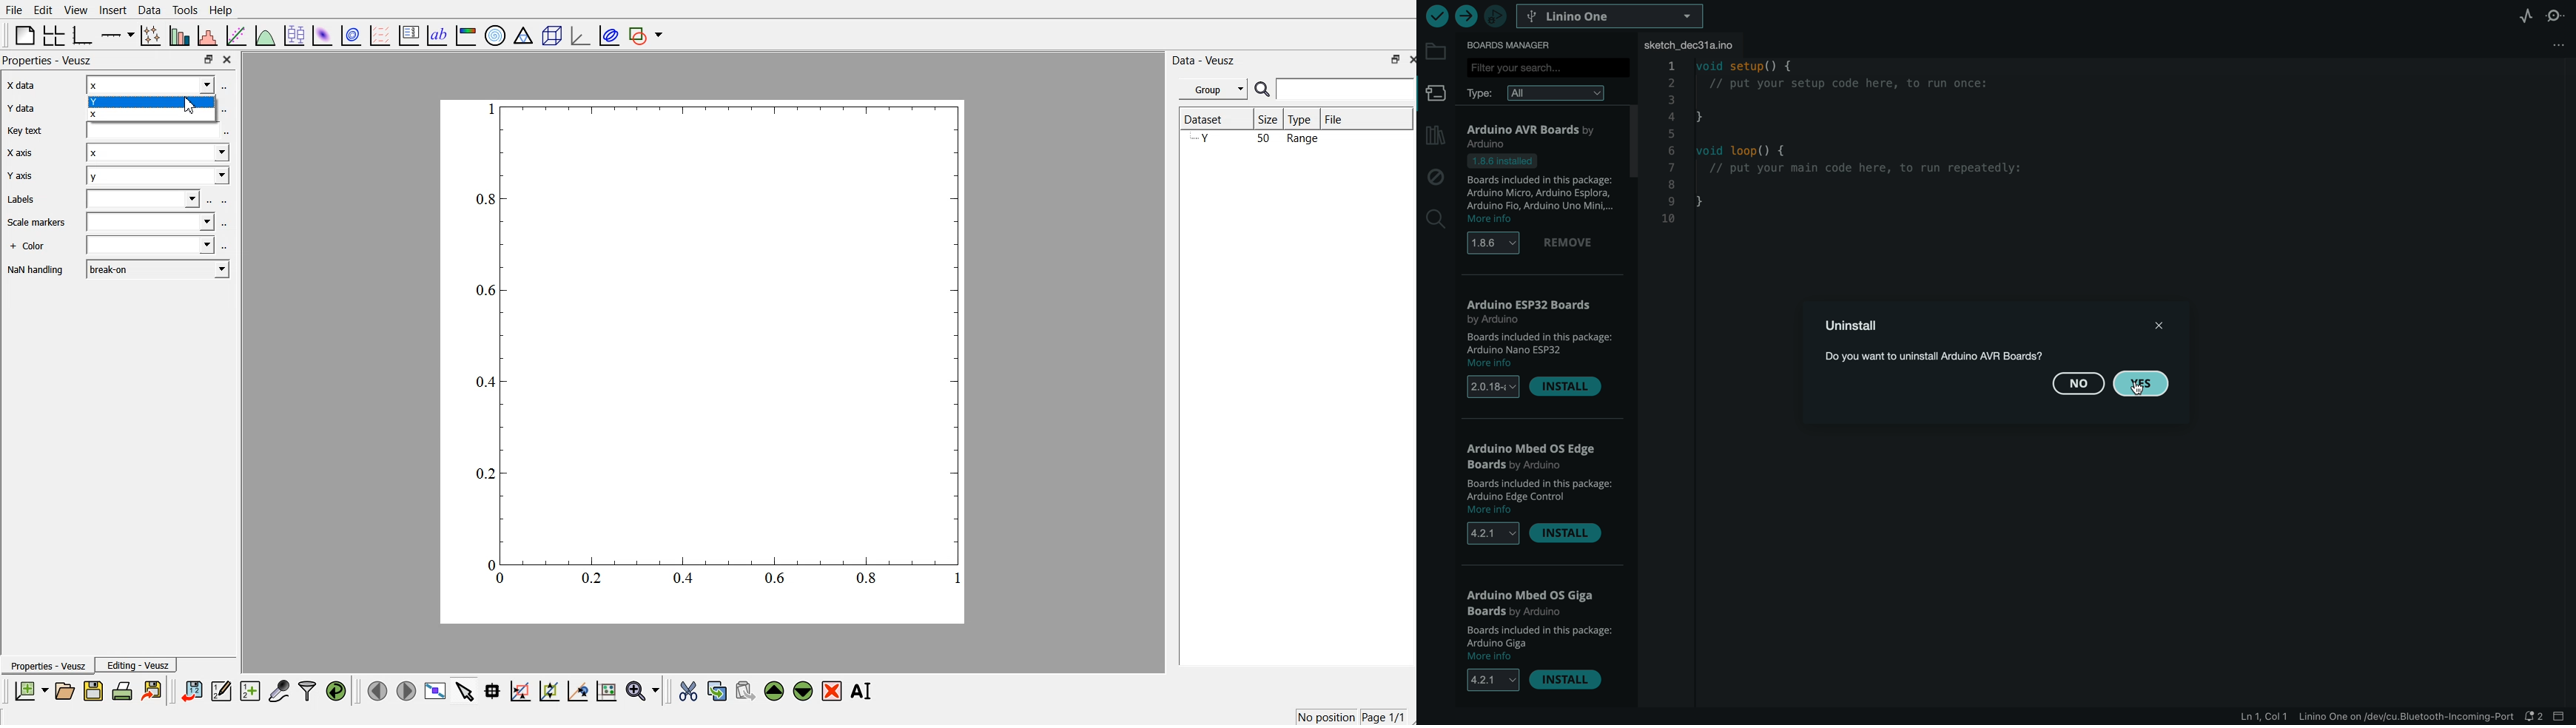 This screenshot has width=2576, height=728. Describe the element at coordinates (379, 33) in the screenshot. I see `plot vector field` at that location.